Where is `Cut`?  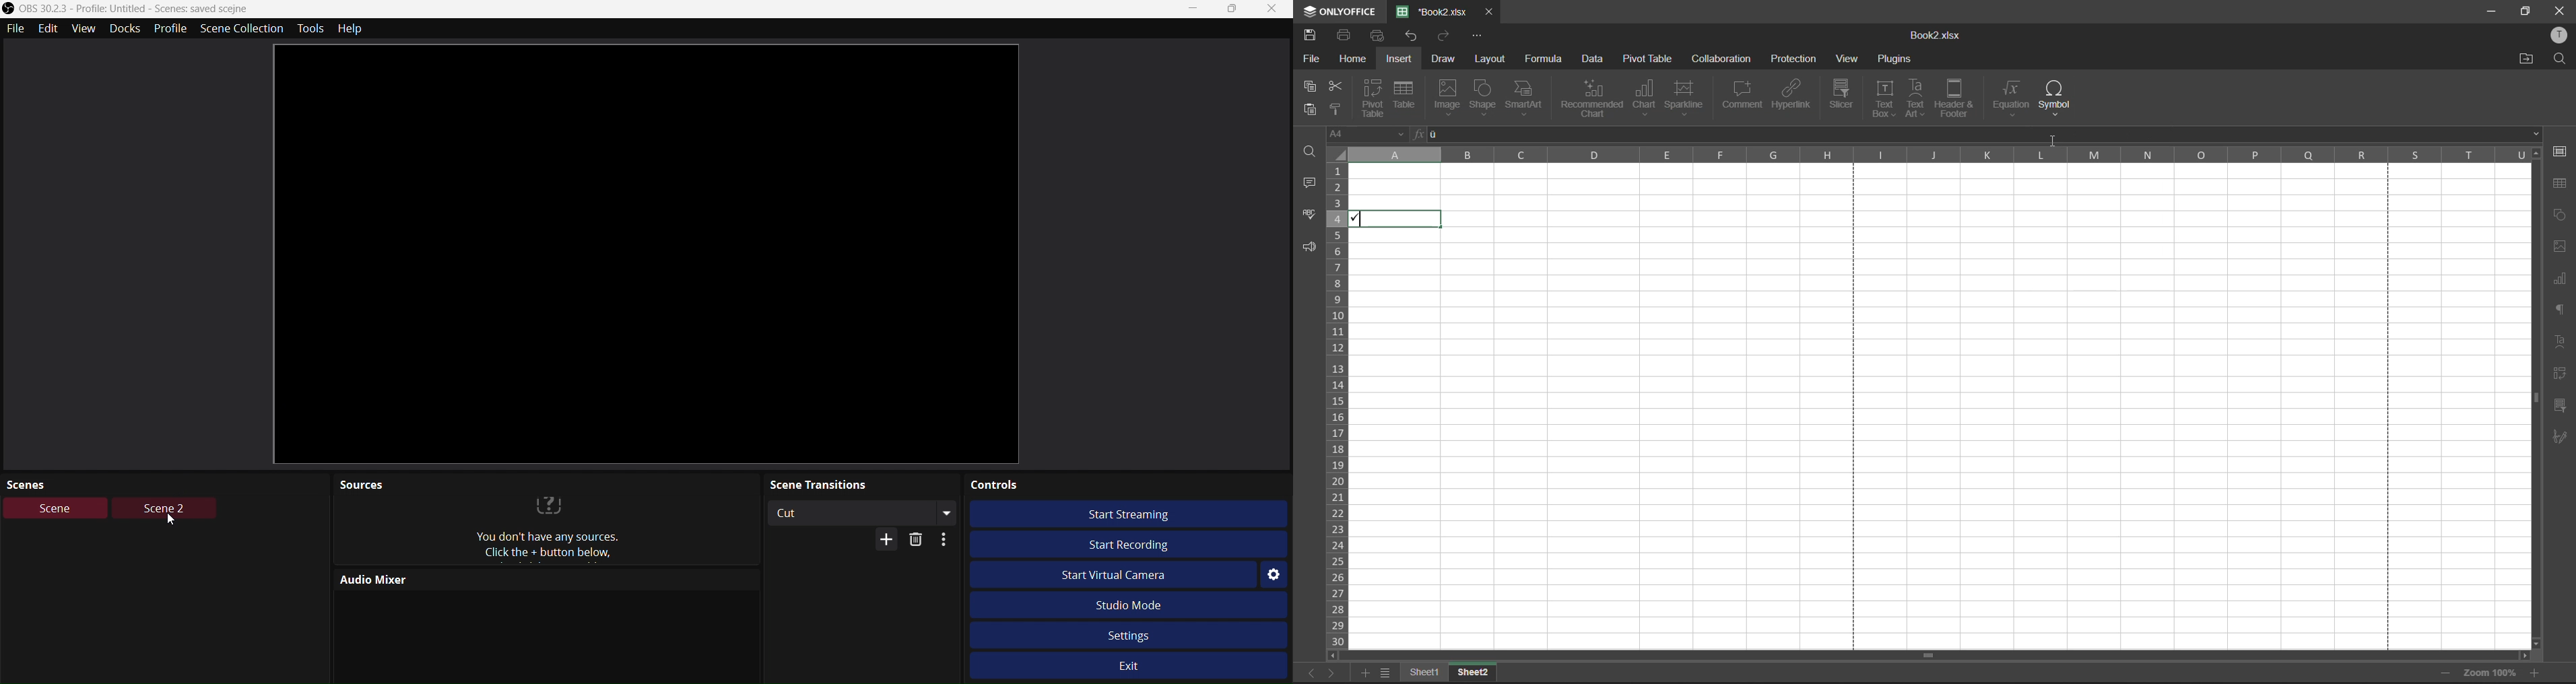
Cut is located at coordinates (861, 512).